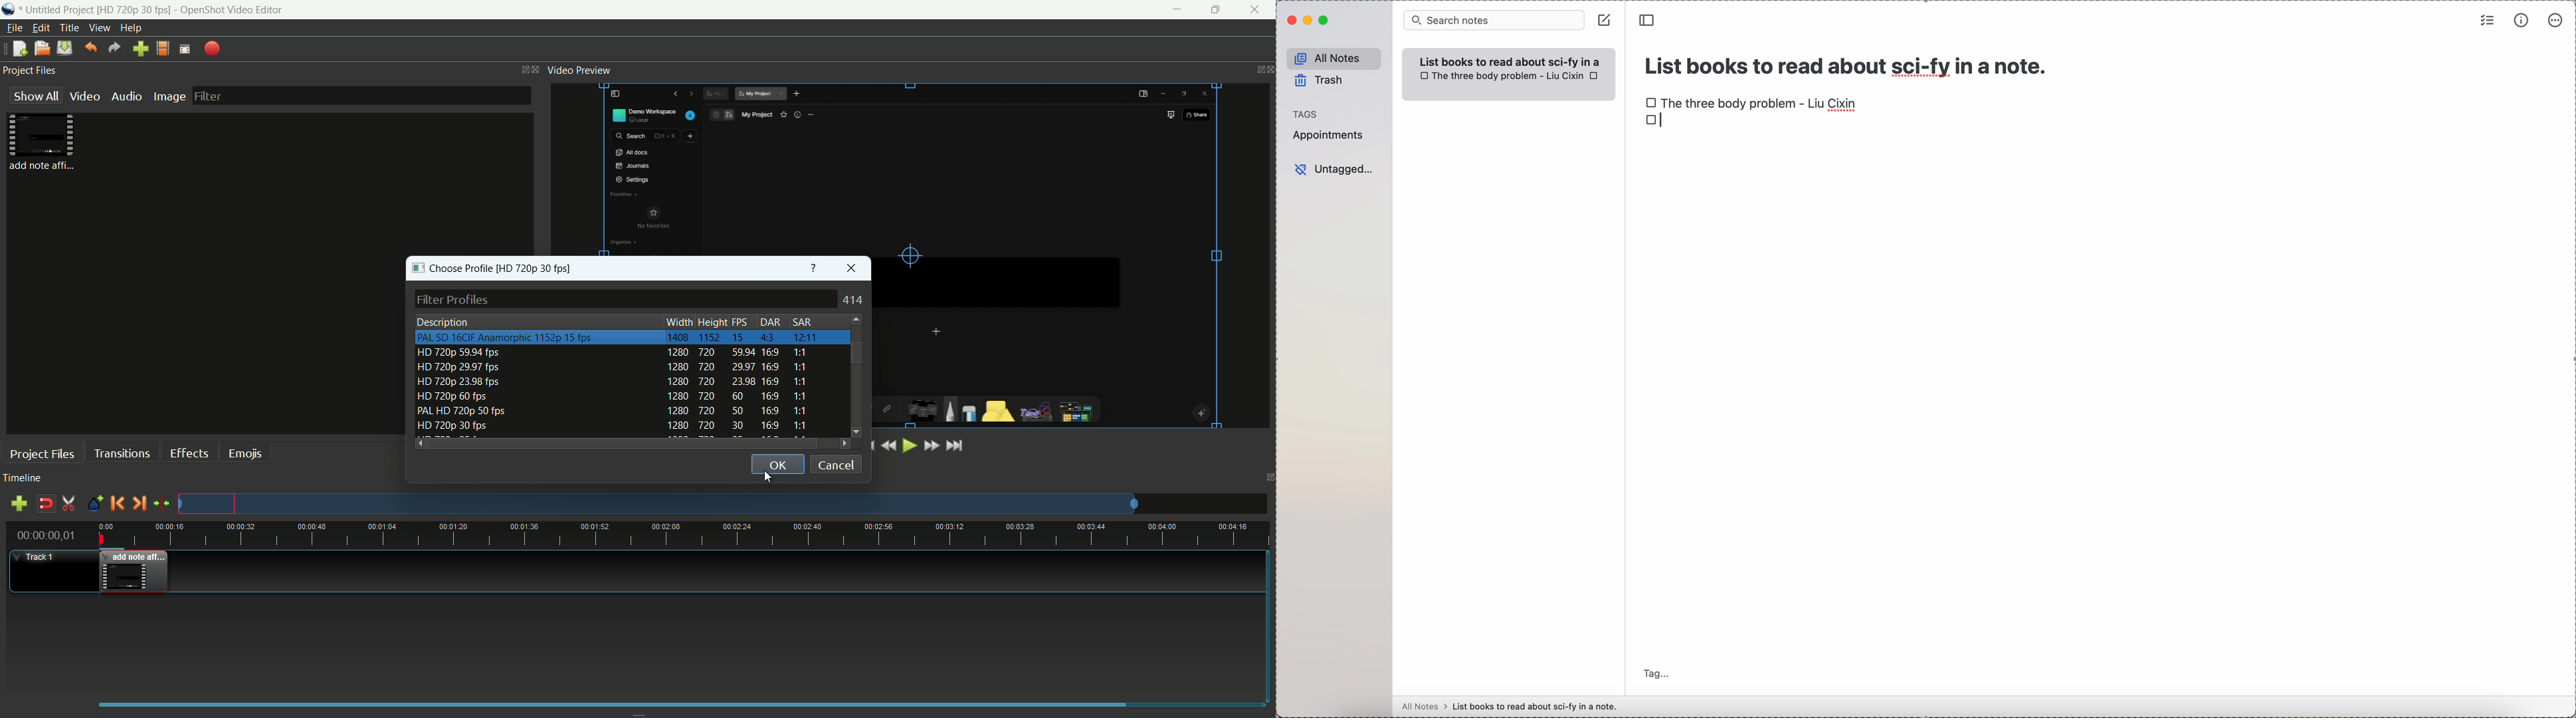 Image resolution: width=2576 pixels, height=728 pixels. Describe the element at coordinates (614, 396) in the screenshot. I see `profile-5` at that location.